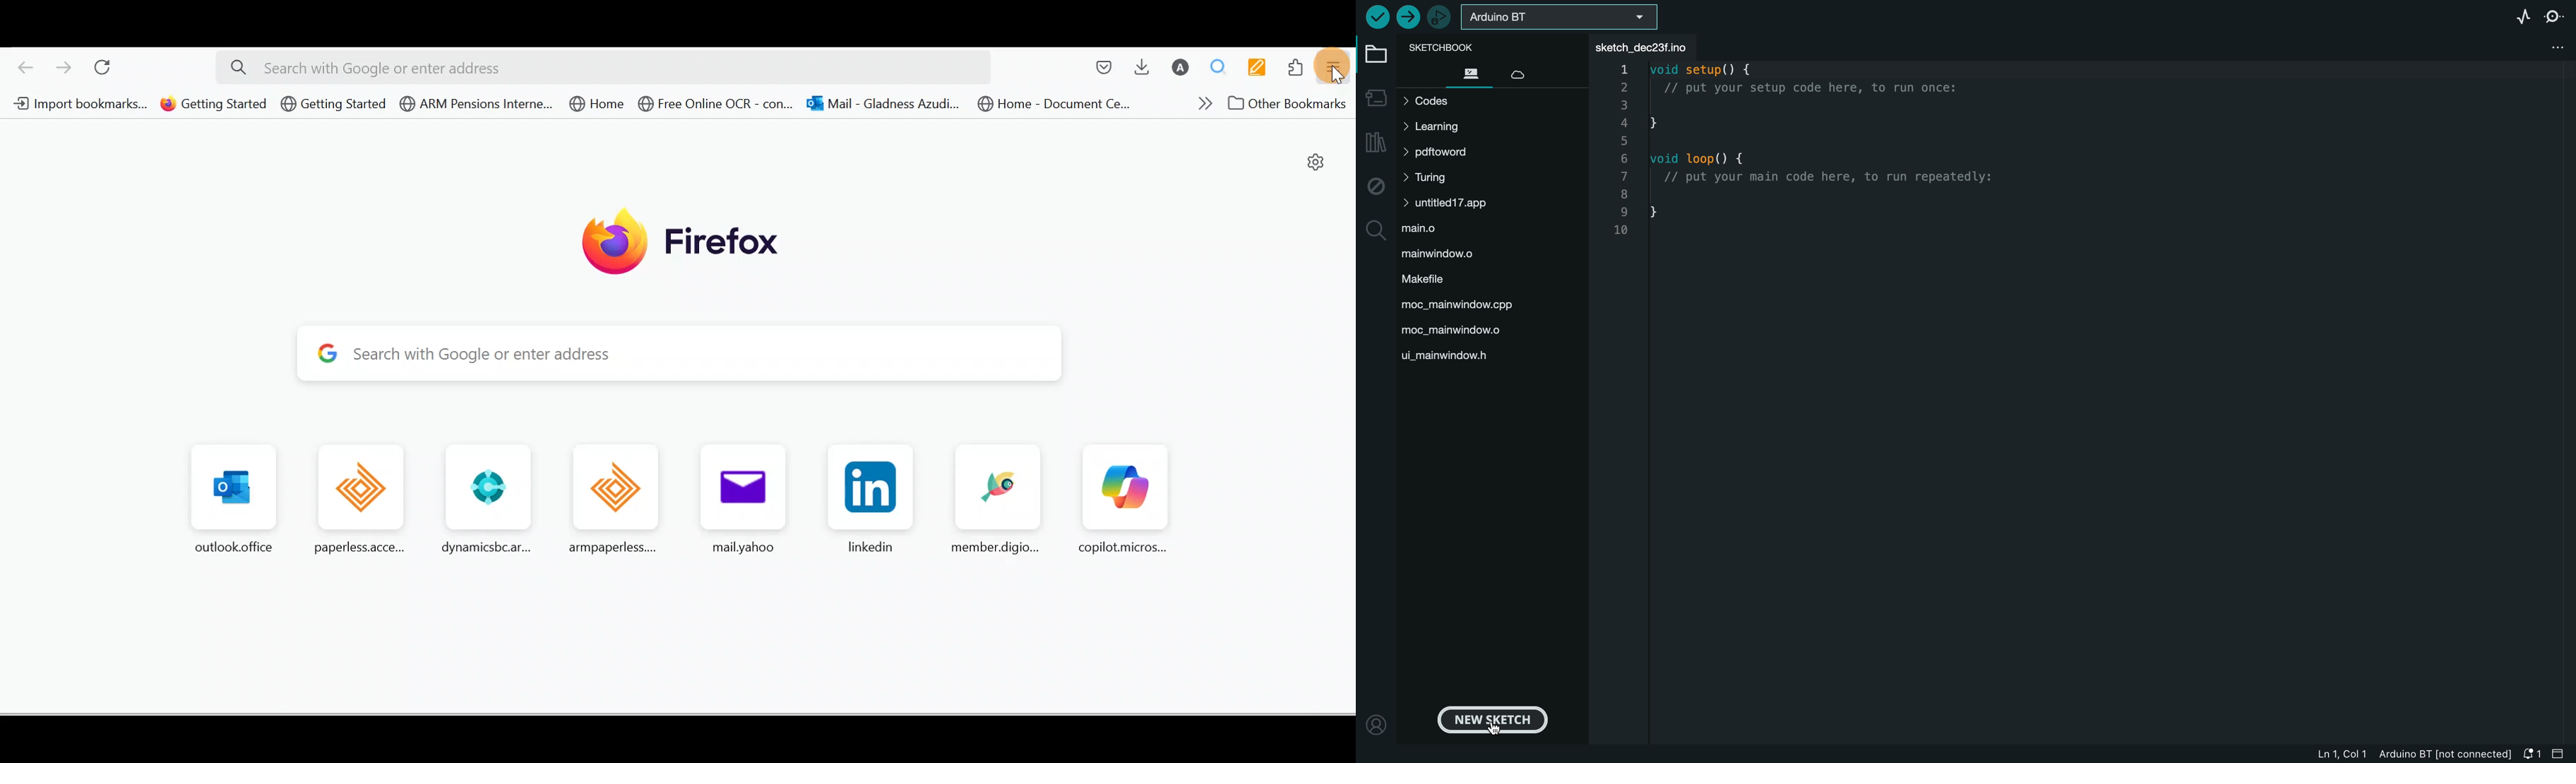 Image resolution: width=2576 pixels, height=784 pixels. Describe the element at coordinates (334, 105) in the screenshot. I see `Bookmark 3` at that location.